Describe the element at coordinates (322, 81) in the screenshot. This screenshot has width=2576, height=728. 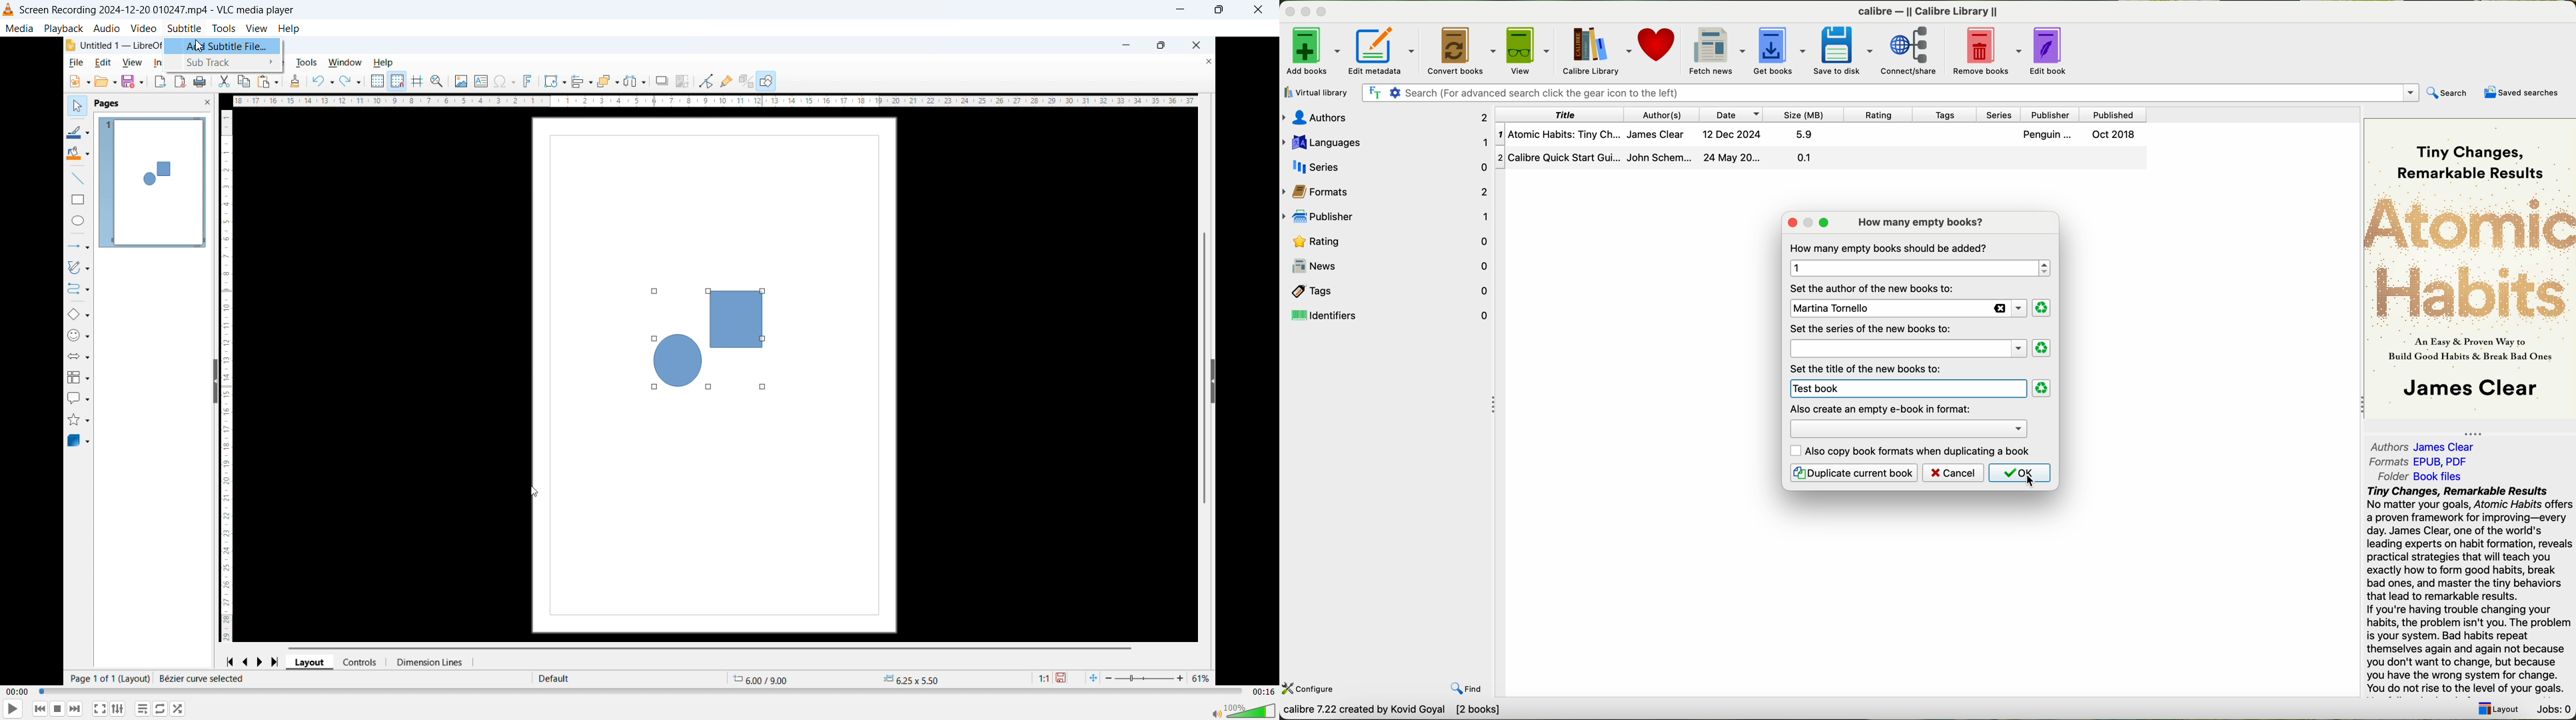
I see `undo` at that location.